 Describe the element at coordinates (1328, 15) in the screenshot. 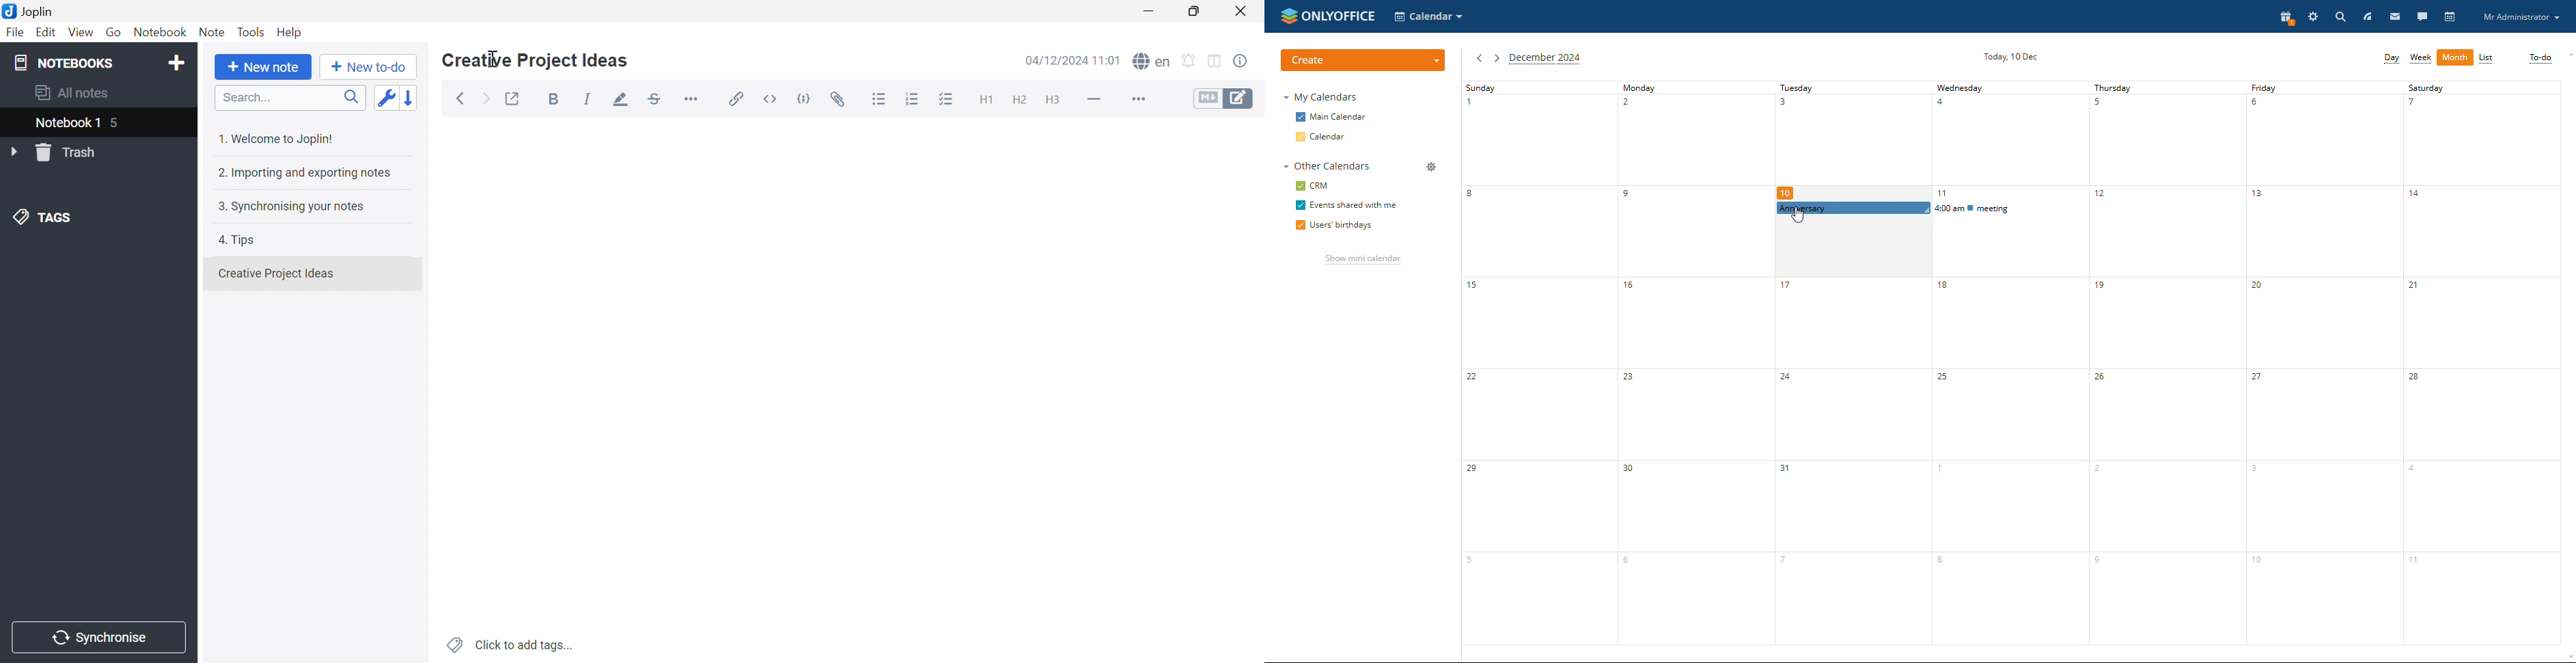

I see `logo` at that location.